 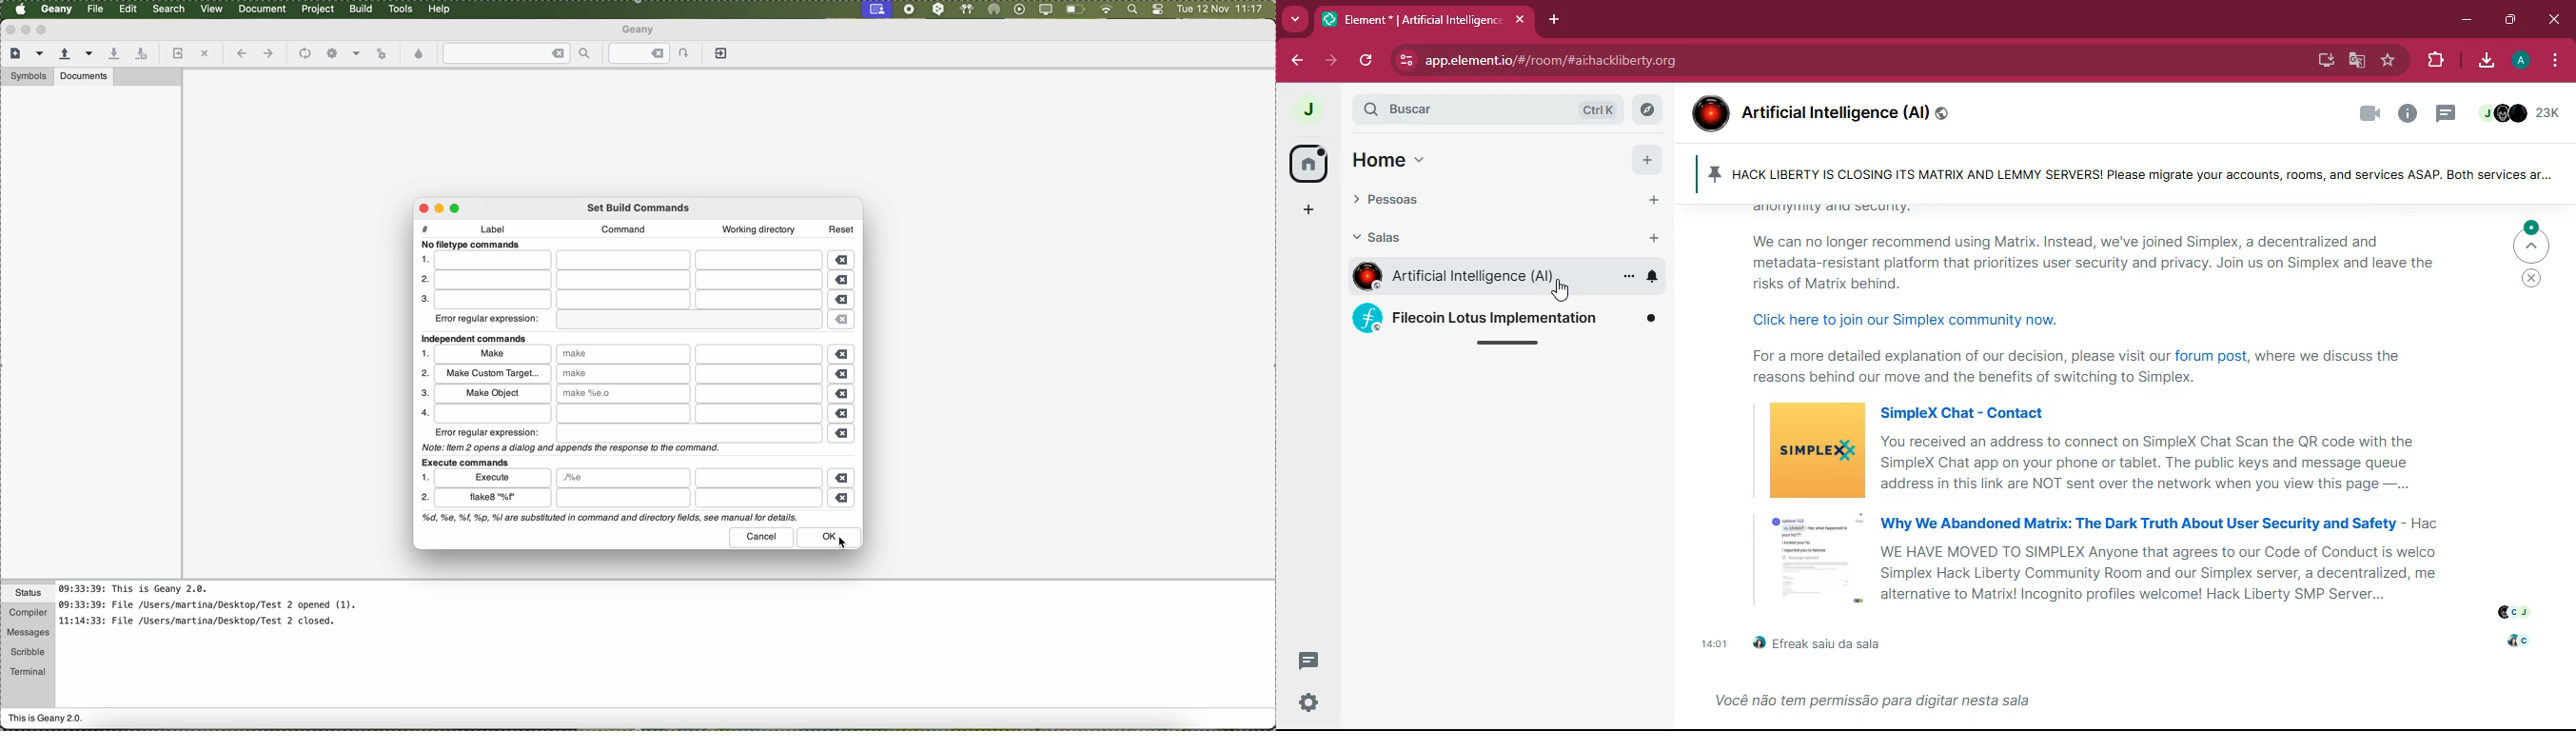 I want to click on more, so click(x=1293, y=17).